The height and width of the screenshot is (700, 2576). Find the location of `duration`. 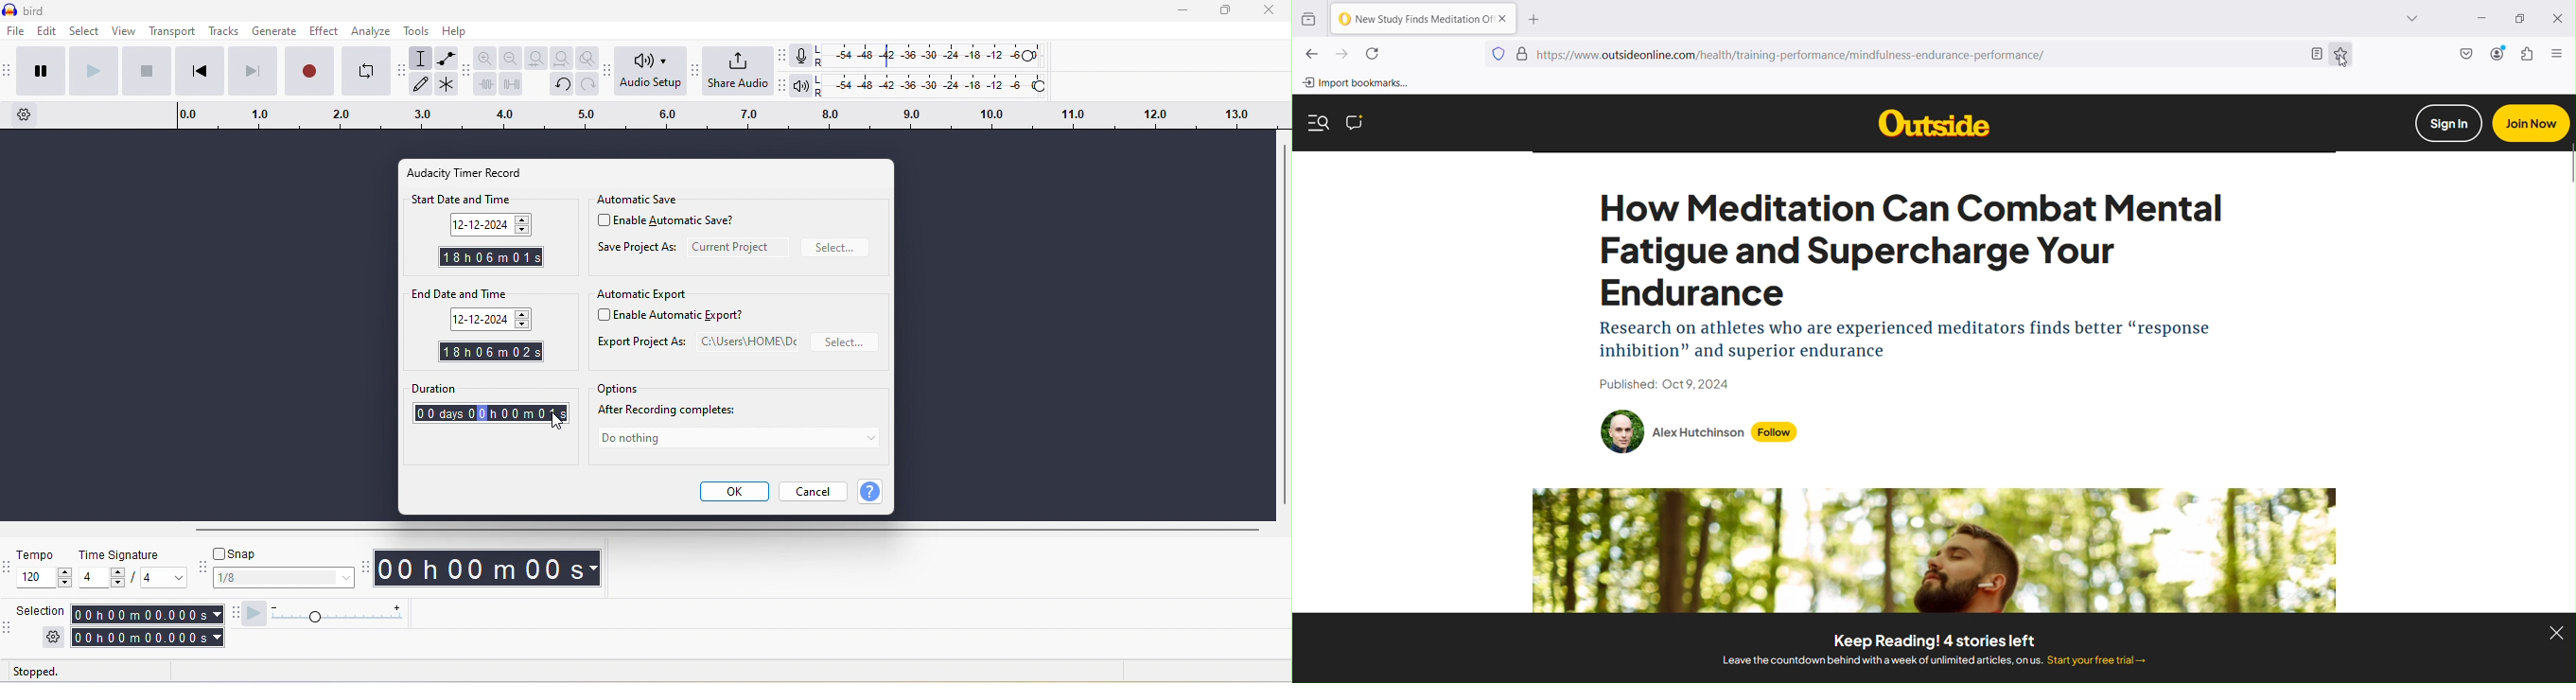

duration is located at coordinates (490, 389).